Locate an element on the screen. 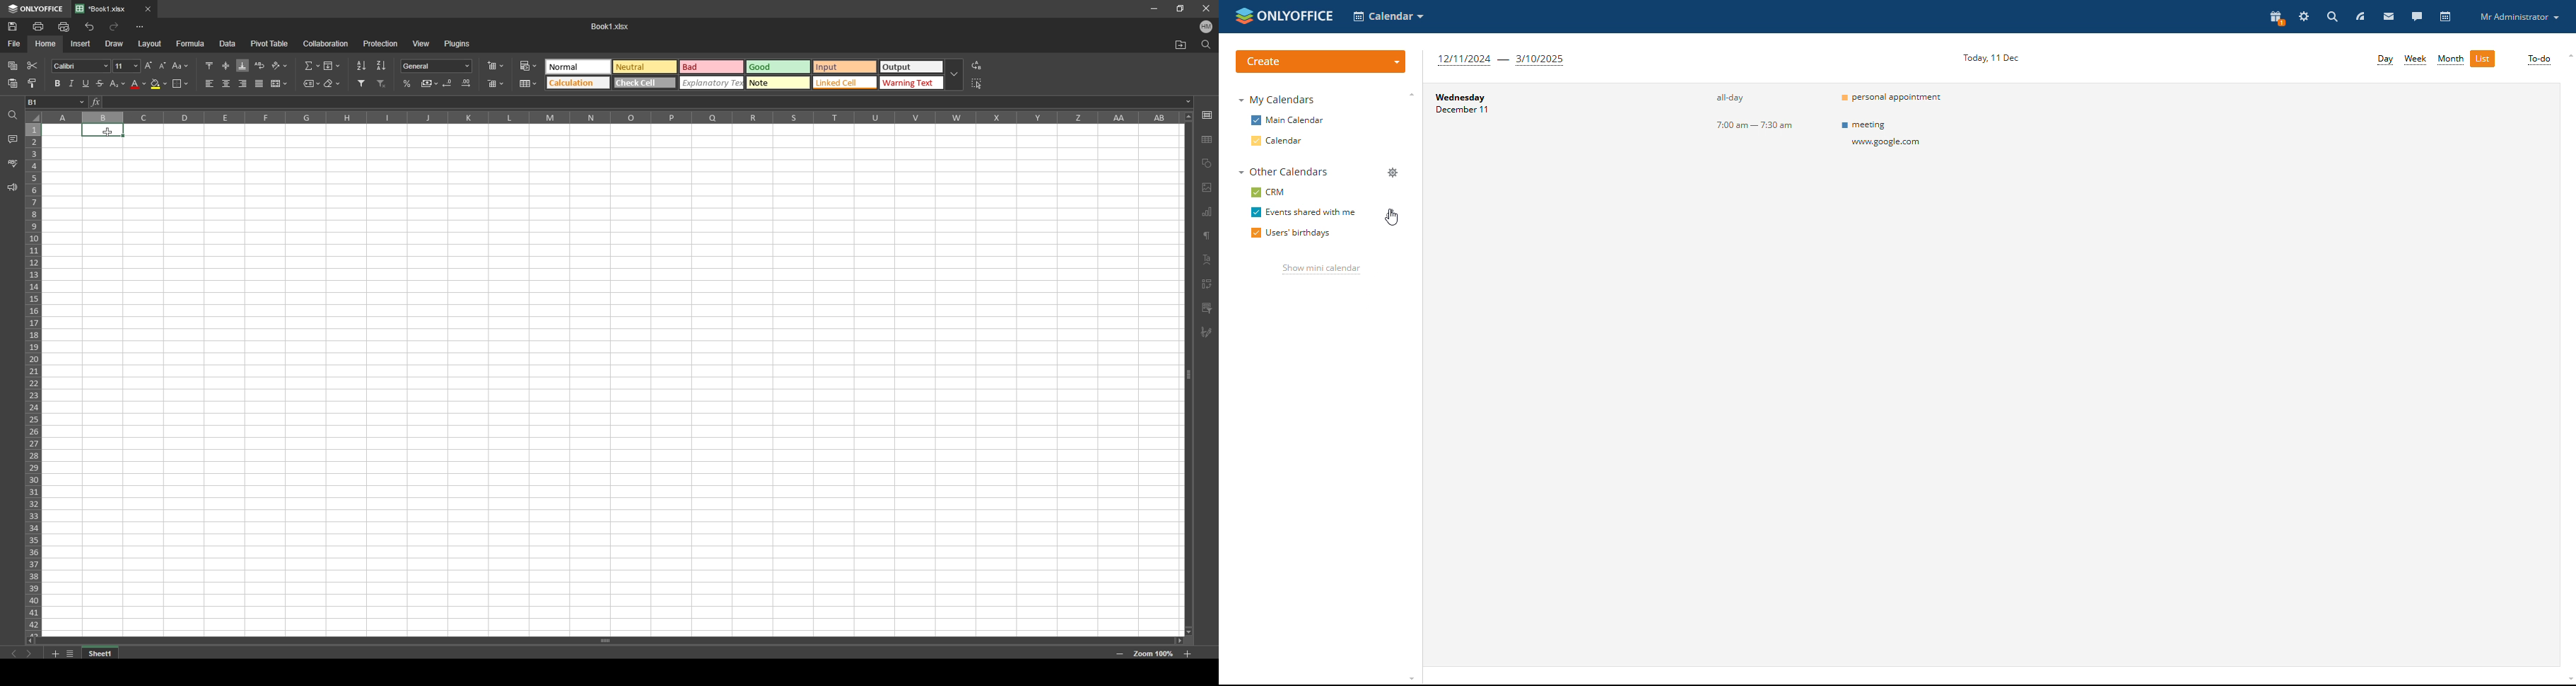 This screenshot has width=2576, height=700. locate file is located at coordinates (1181, 44).